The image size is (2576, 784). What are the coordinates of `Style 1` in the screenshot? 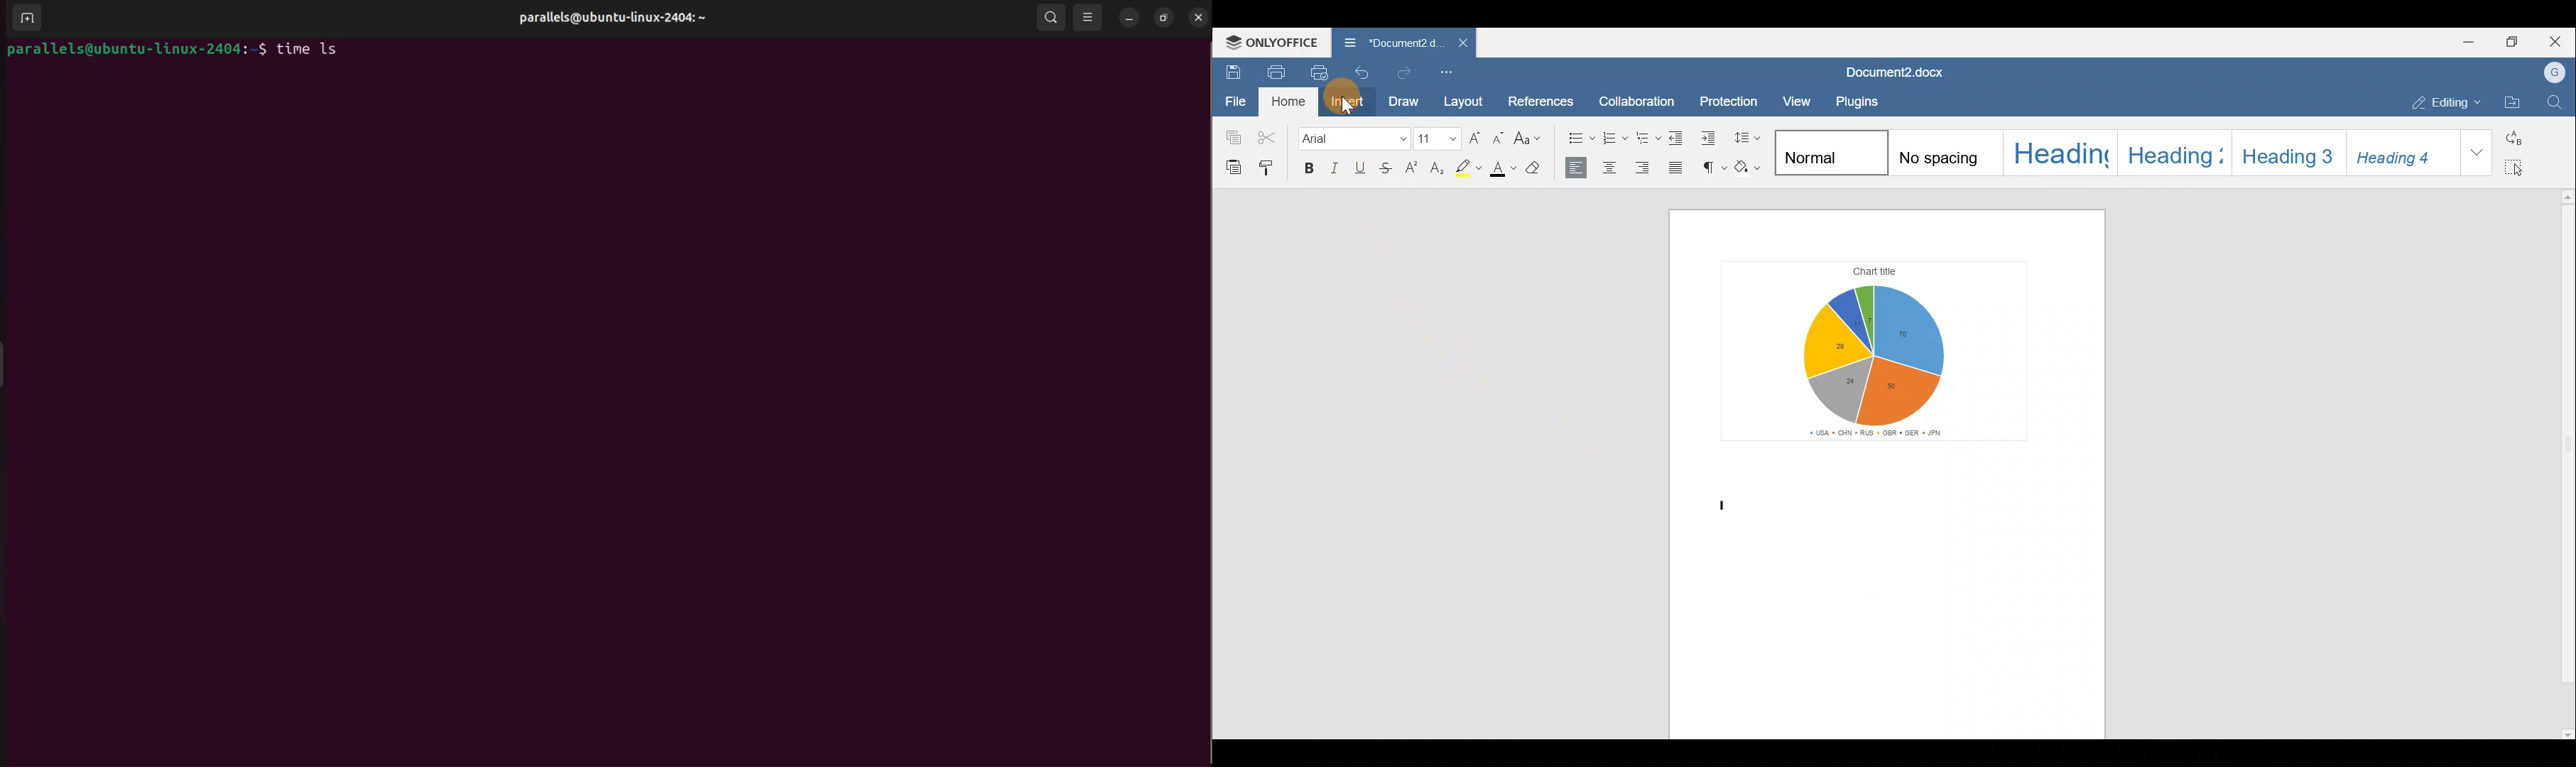 It's located at (1830, 152).